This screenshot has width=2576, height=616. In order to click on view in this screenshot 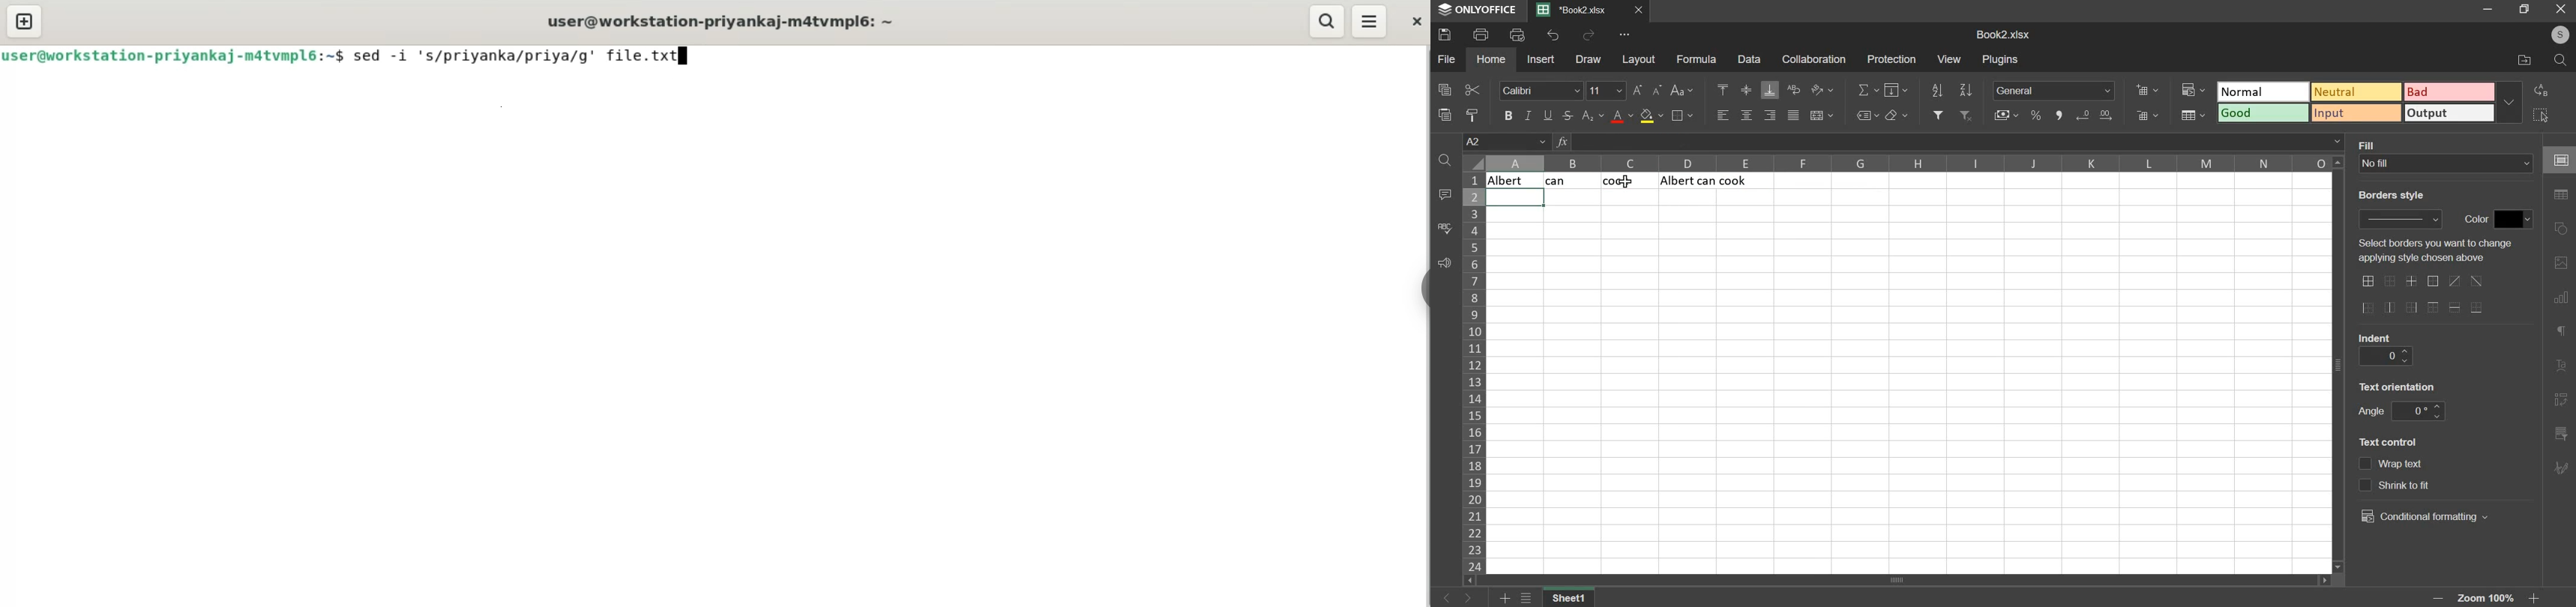, I will do `click(1949, 58)`.